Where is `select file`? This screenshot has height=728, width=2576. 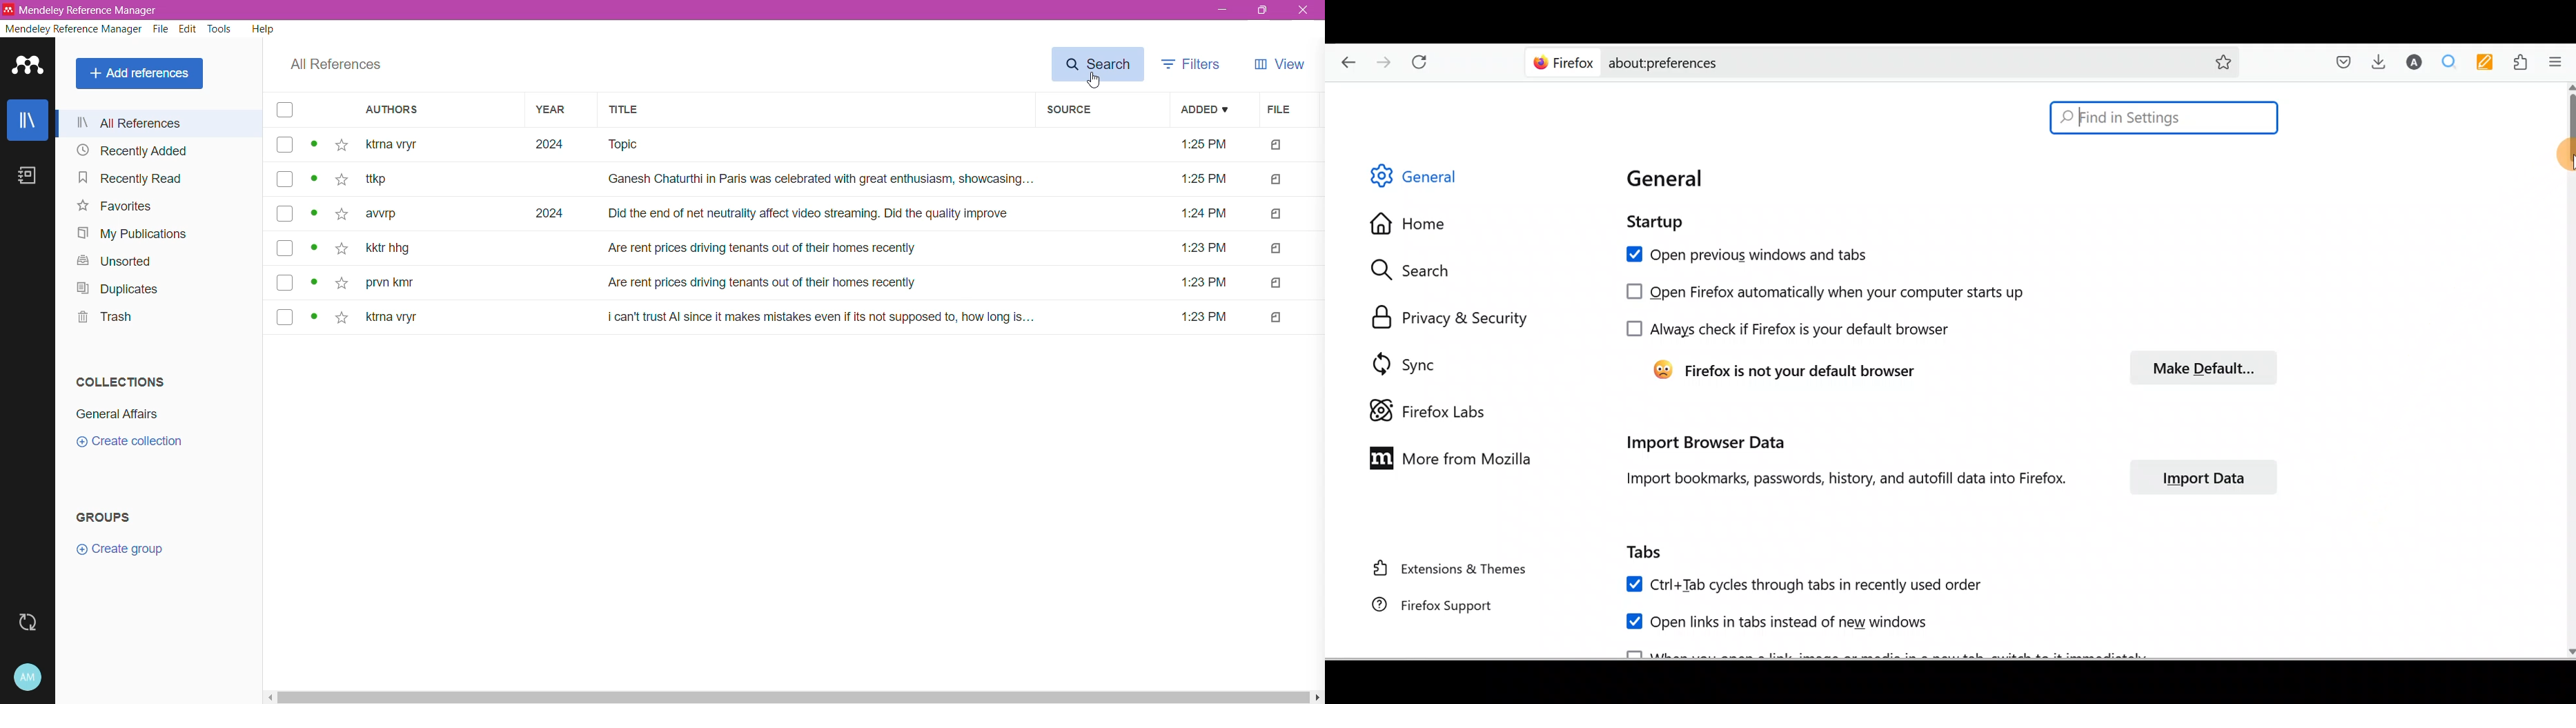
select file is located at coordinates (282, 282).